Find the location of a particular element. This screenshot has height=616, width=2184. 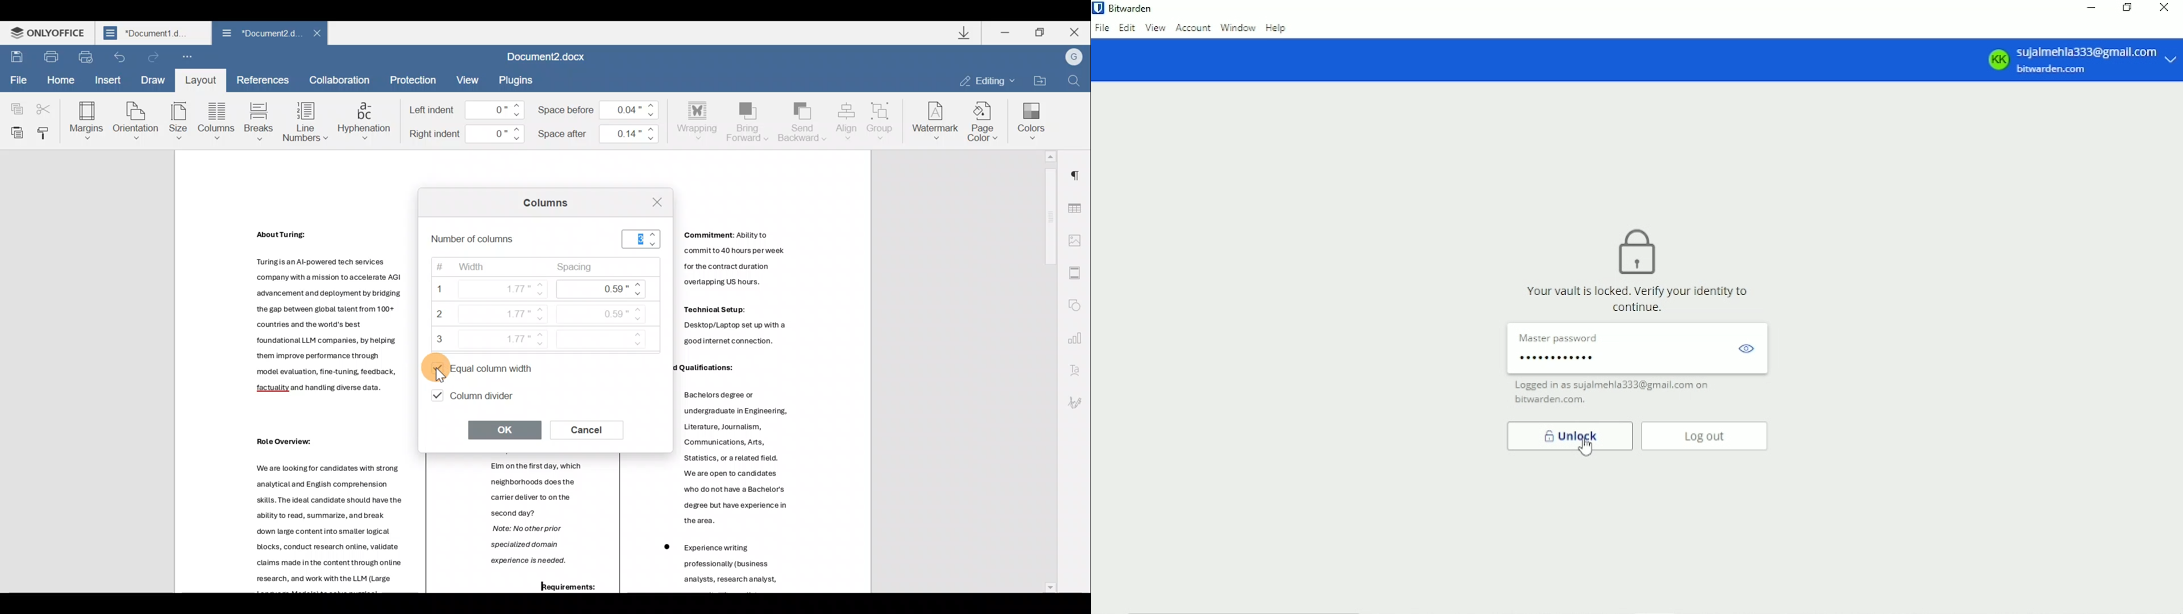

Equal column width is located at coordinates (478, 365).